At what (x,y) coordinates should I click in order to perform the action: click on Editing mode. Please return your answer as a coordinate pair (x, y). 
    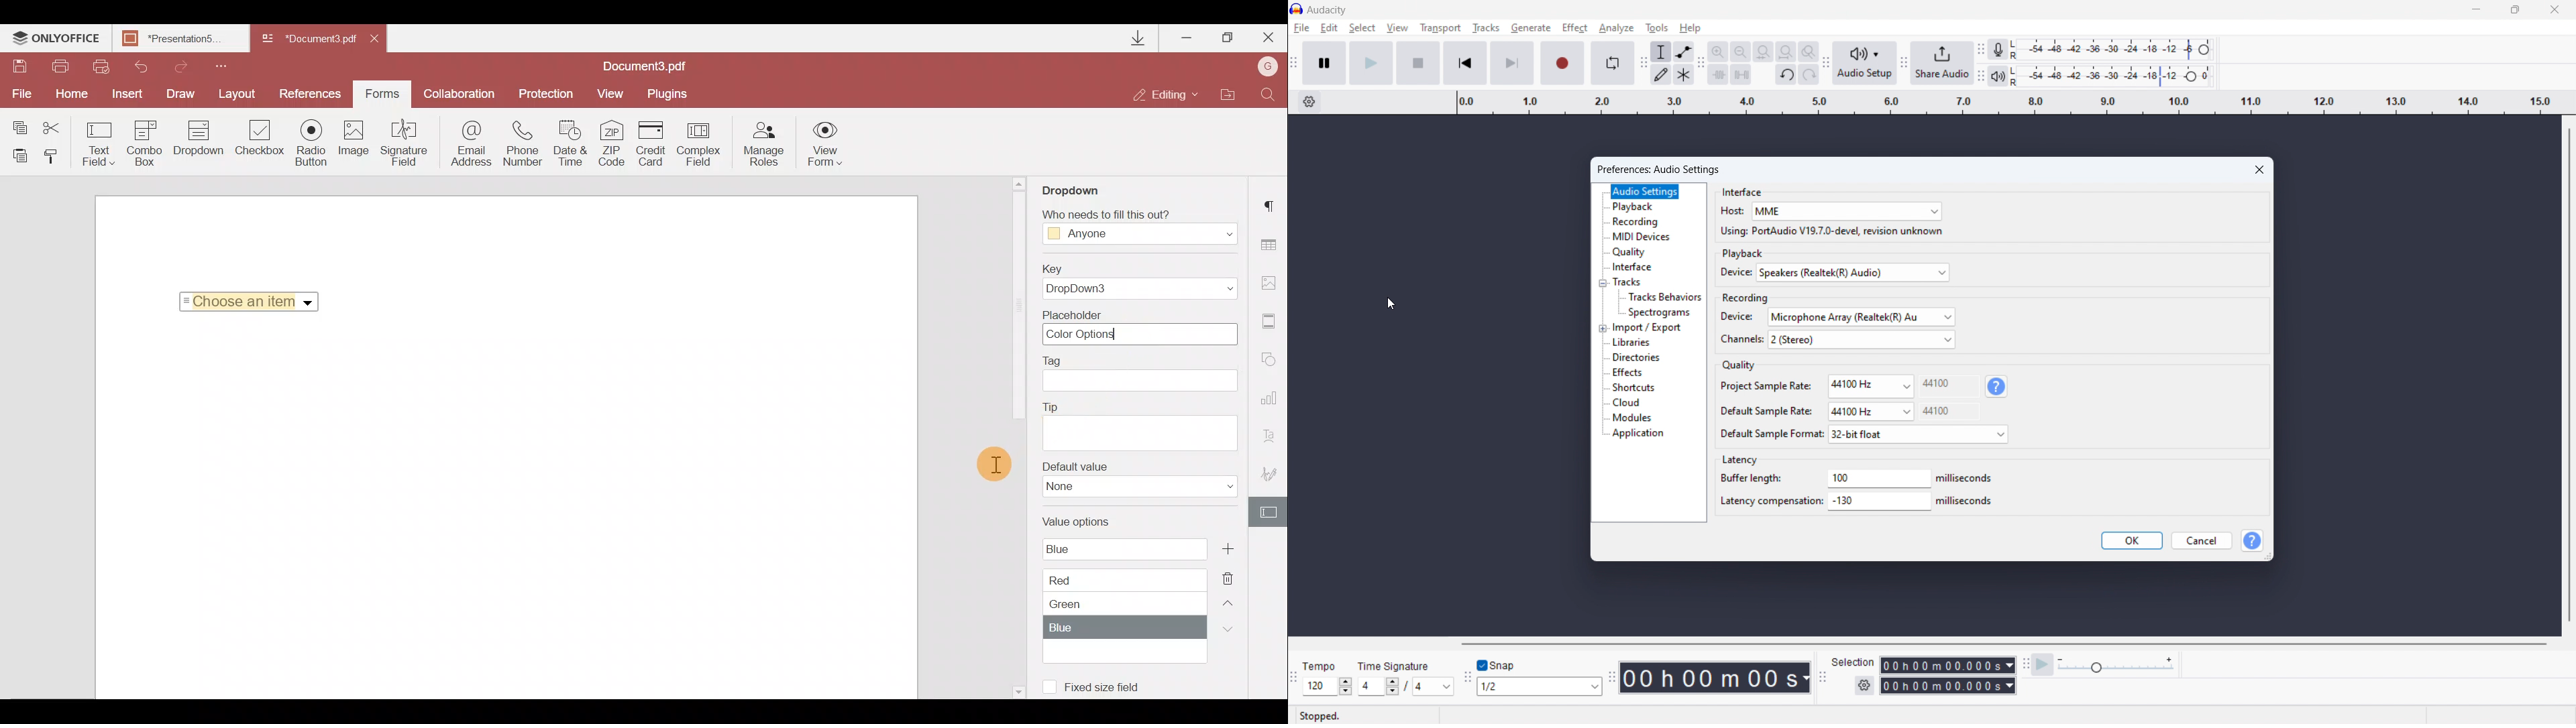
    Looking at the image, I should click on (1167, 96).